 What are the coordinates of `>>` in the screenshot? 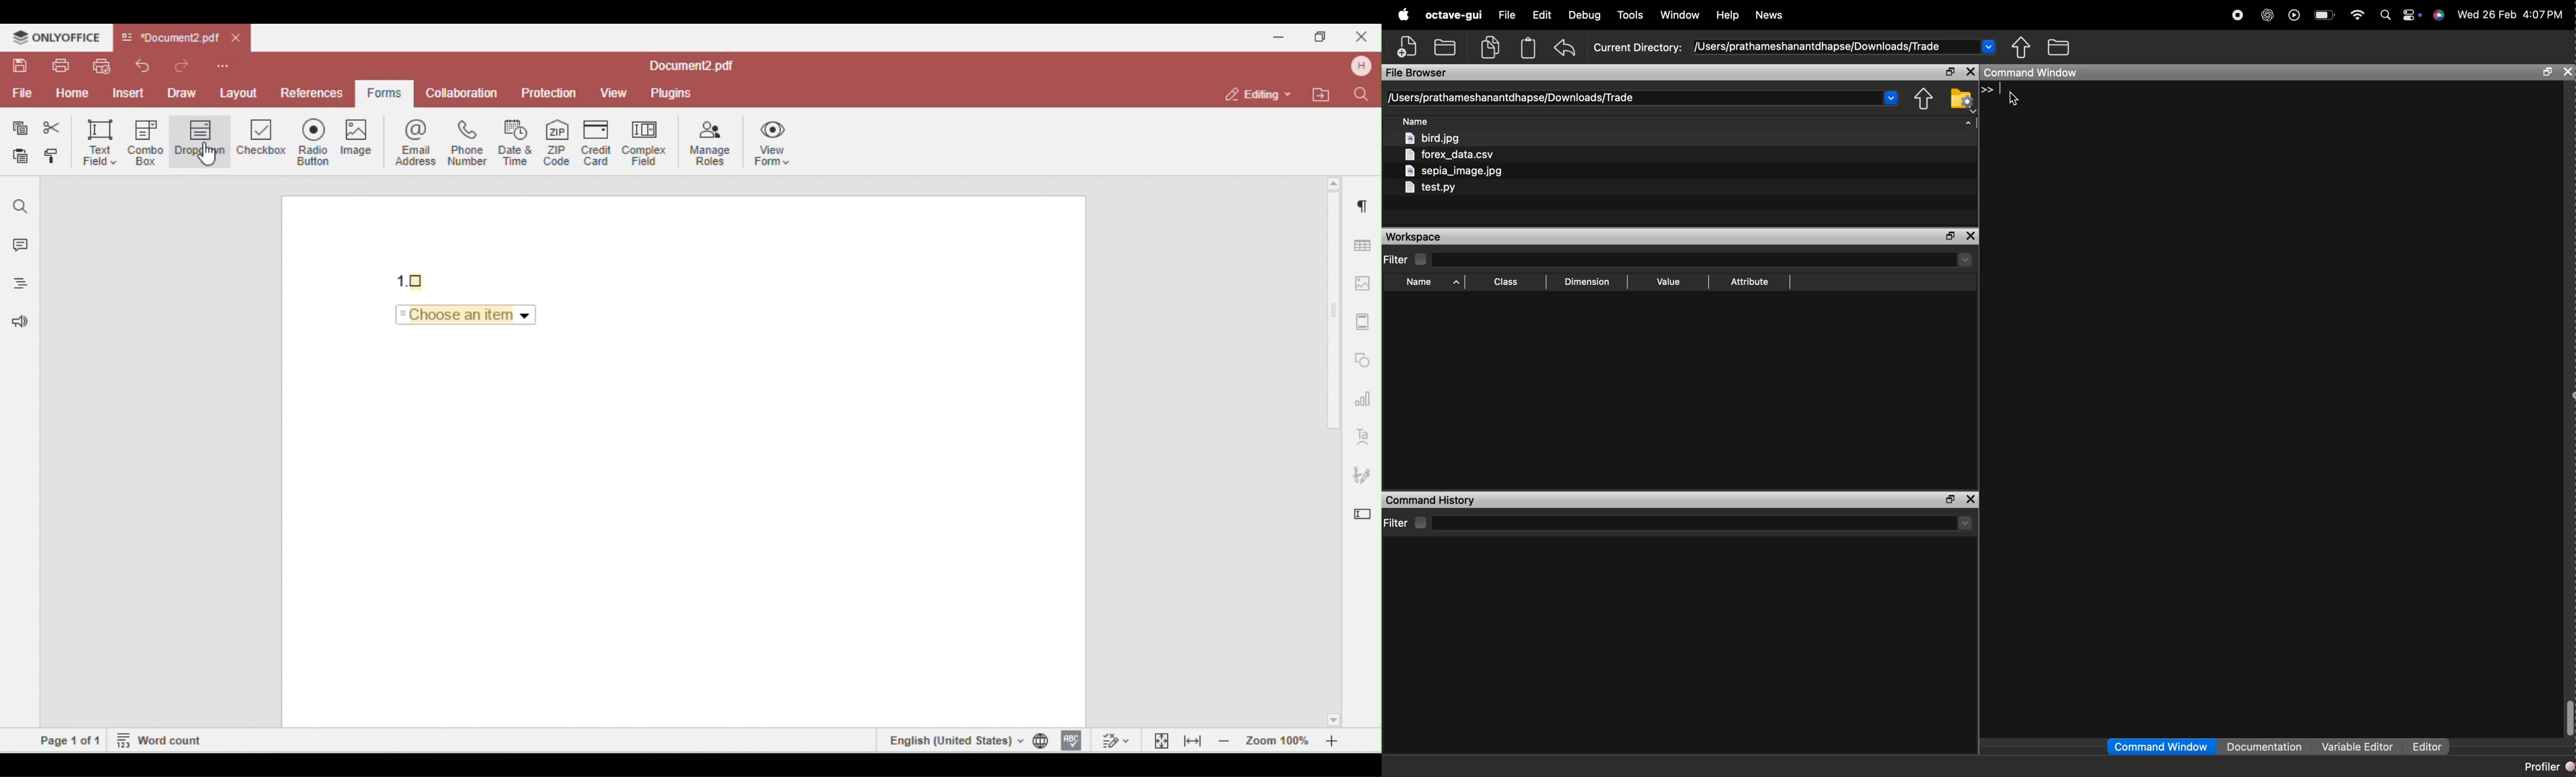 It's located at (1988, 89).